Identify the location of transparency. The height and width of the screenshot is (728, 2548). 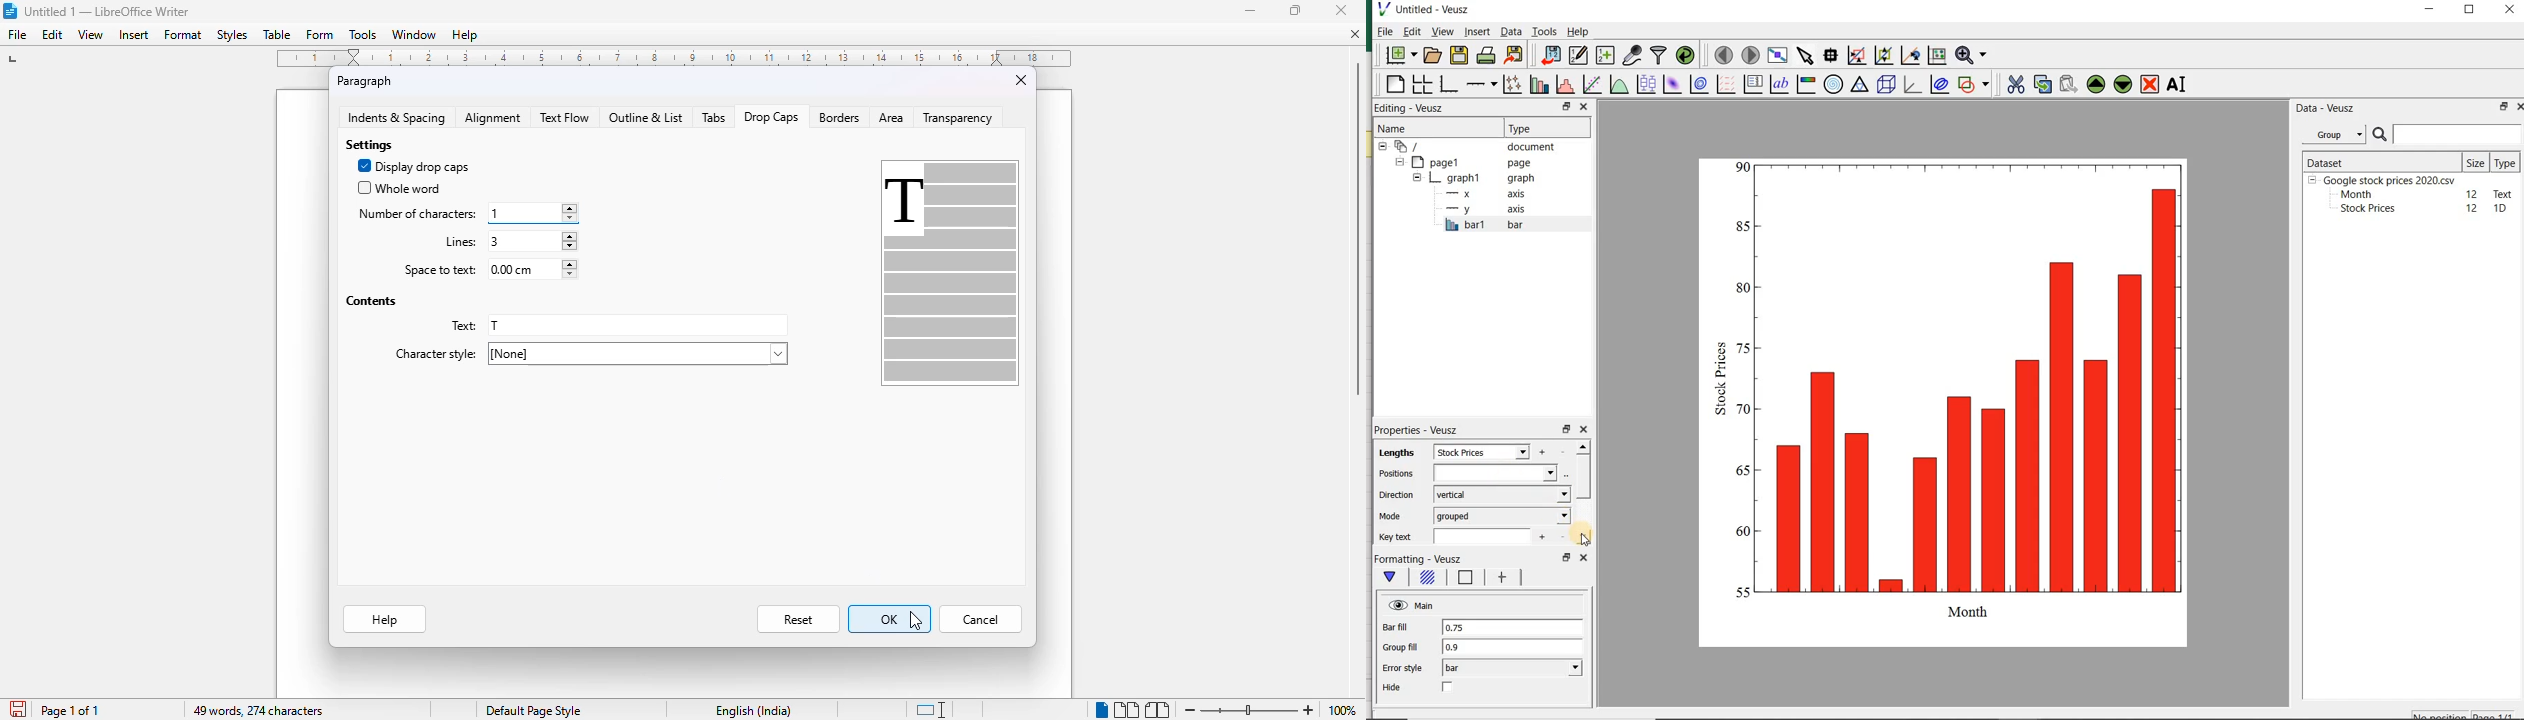
(957, 117).